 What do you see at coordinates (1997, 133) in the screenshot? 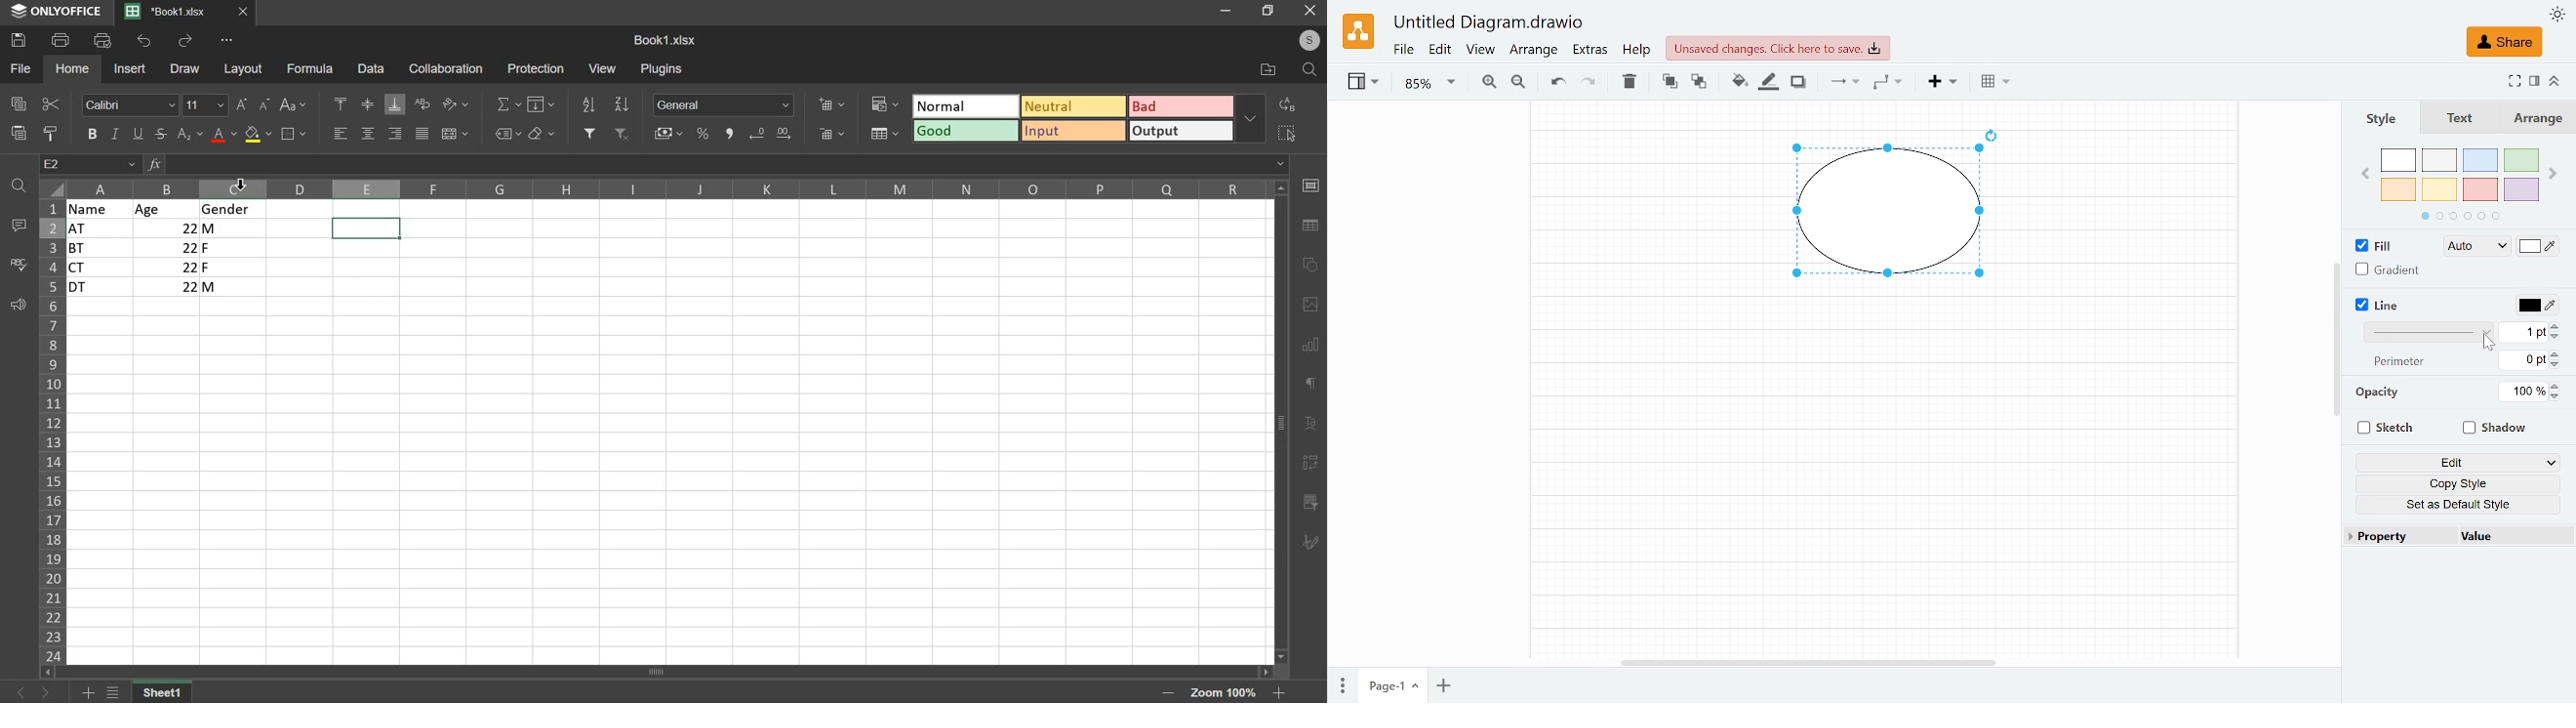
I see `Rotate` at bounding box center [1997, 133].